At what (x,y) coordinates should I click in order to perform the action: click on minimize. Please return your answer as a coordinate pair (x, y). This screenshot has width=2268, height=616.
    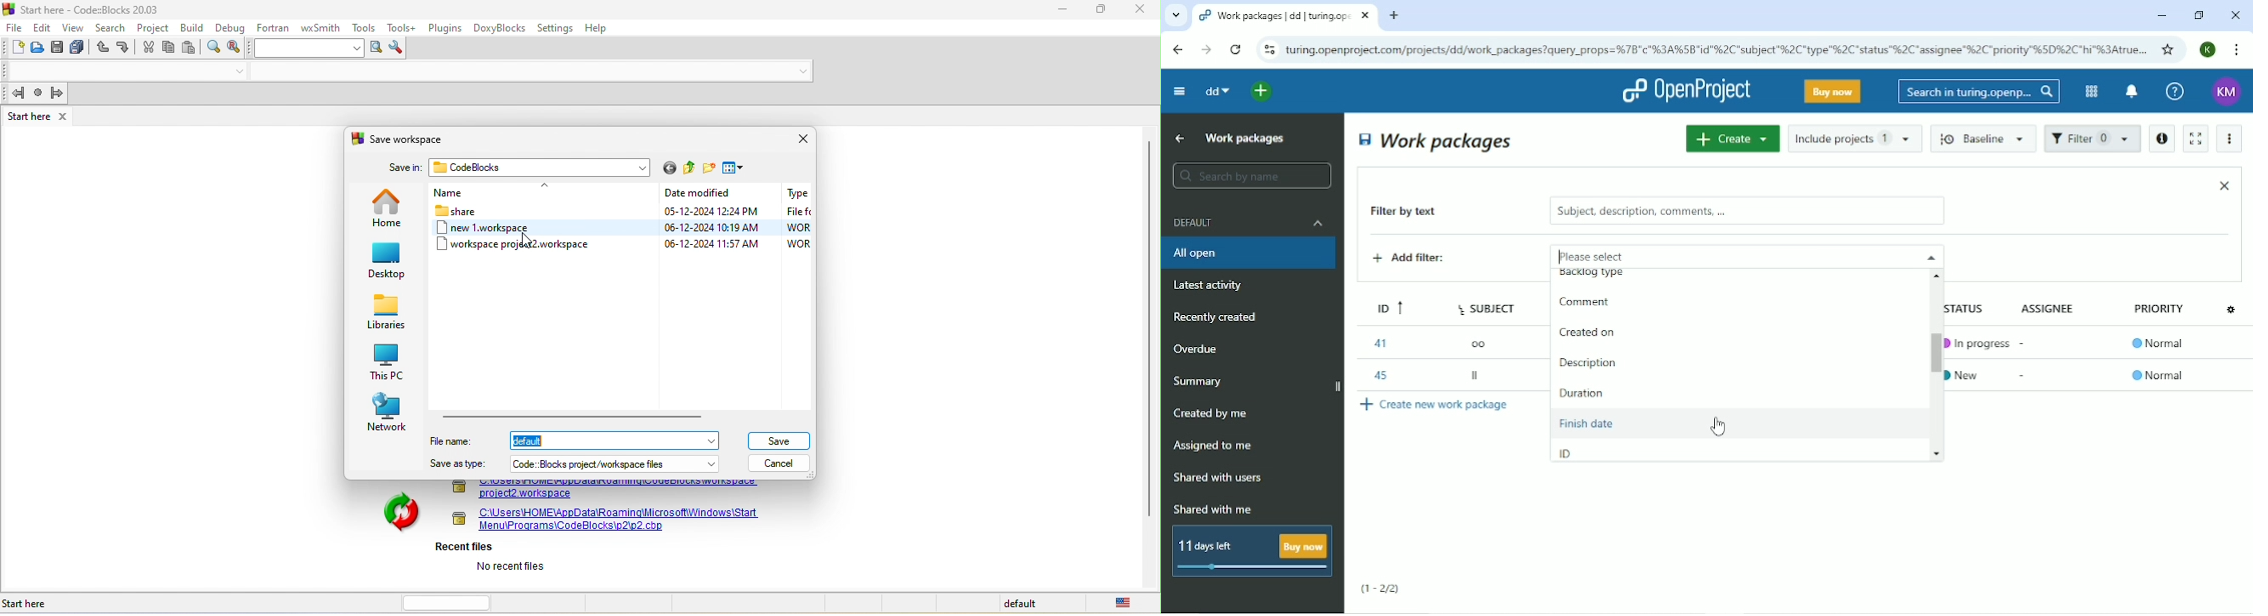
    Looking at the image, I should click on (1063, 10).